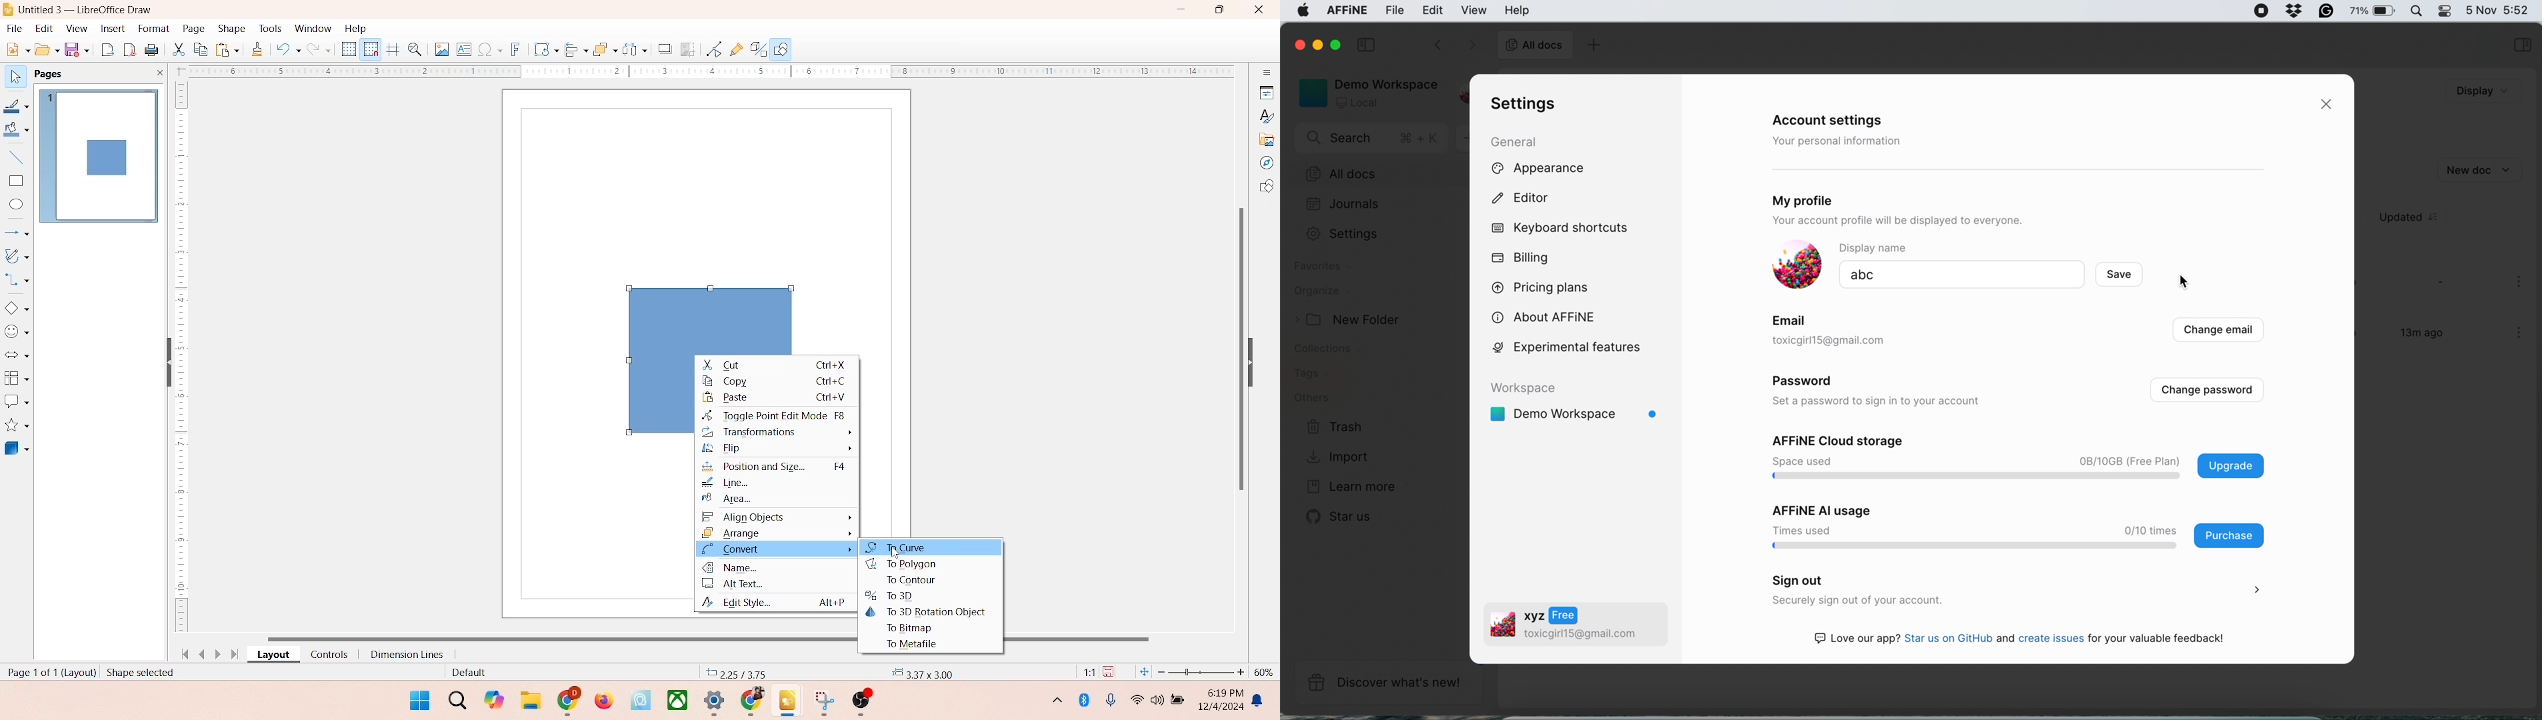  What do you see at coordinates (778, 364) in the screenshot?
I see `cut` at bounding box center [778, 364].